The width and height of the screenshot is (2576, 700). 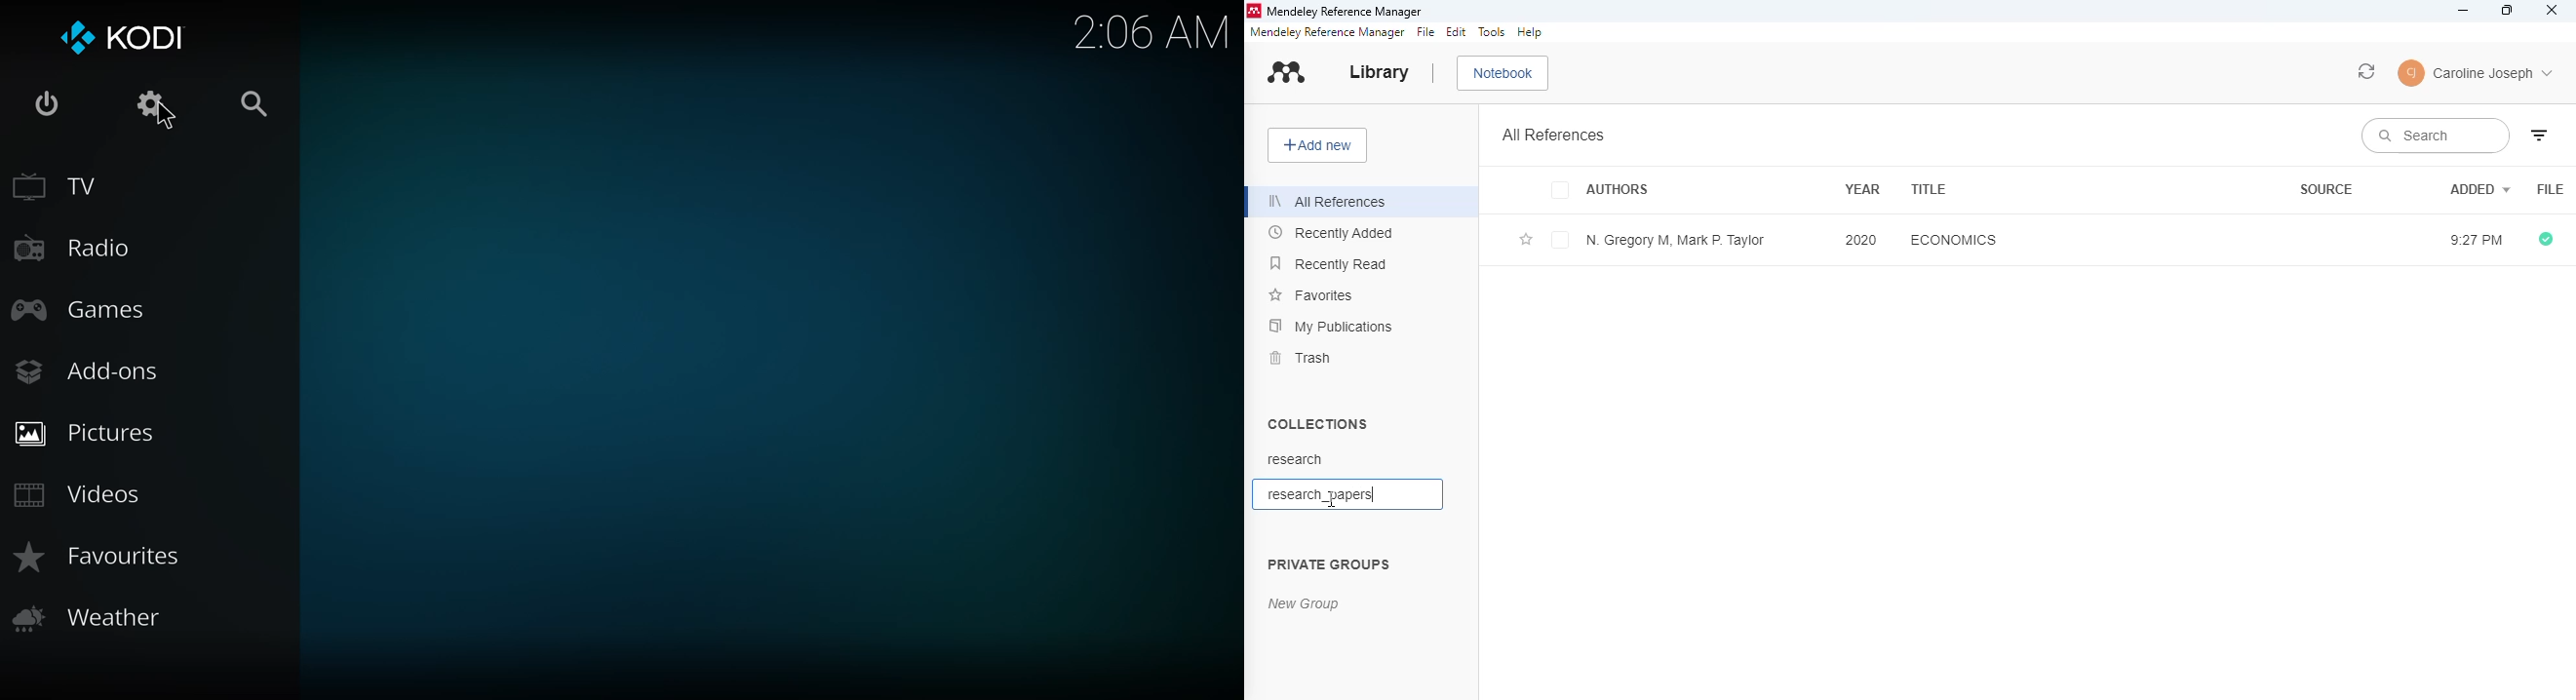 I want to click on select, so click(x=1561, y=242).